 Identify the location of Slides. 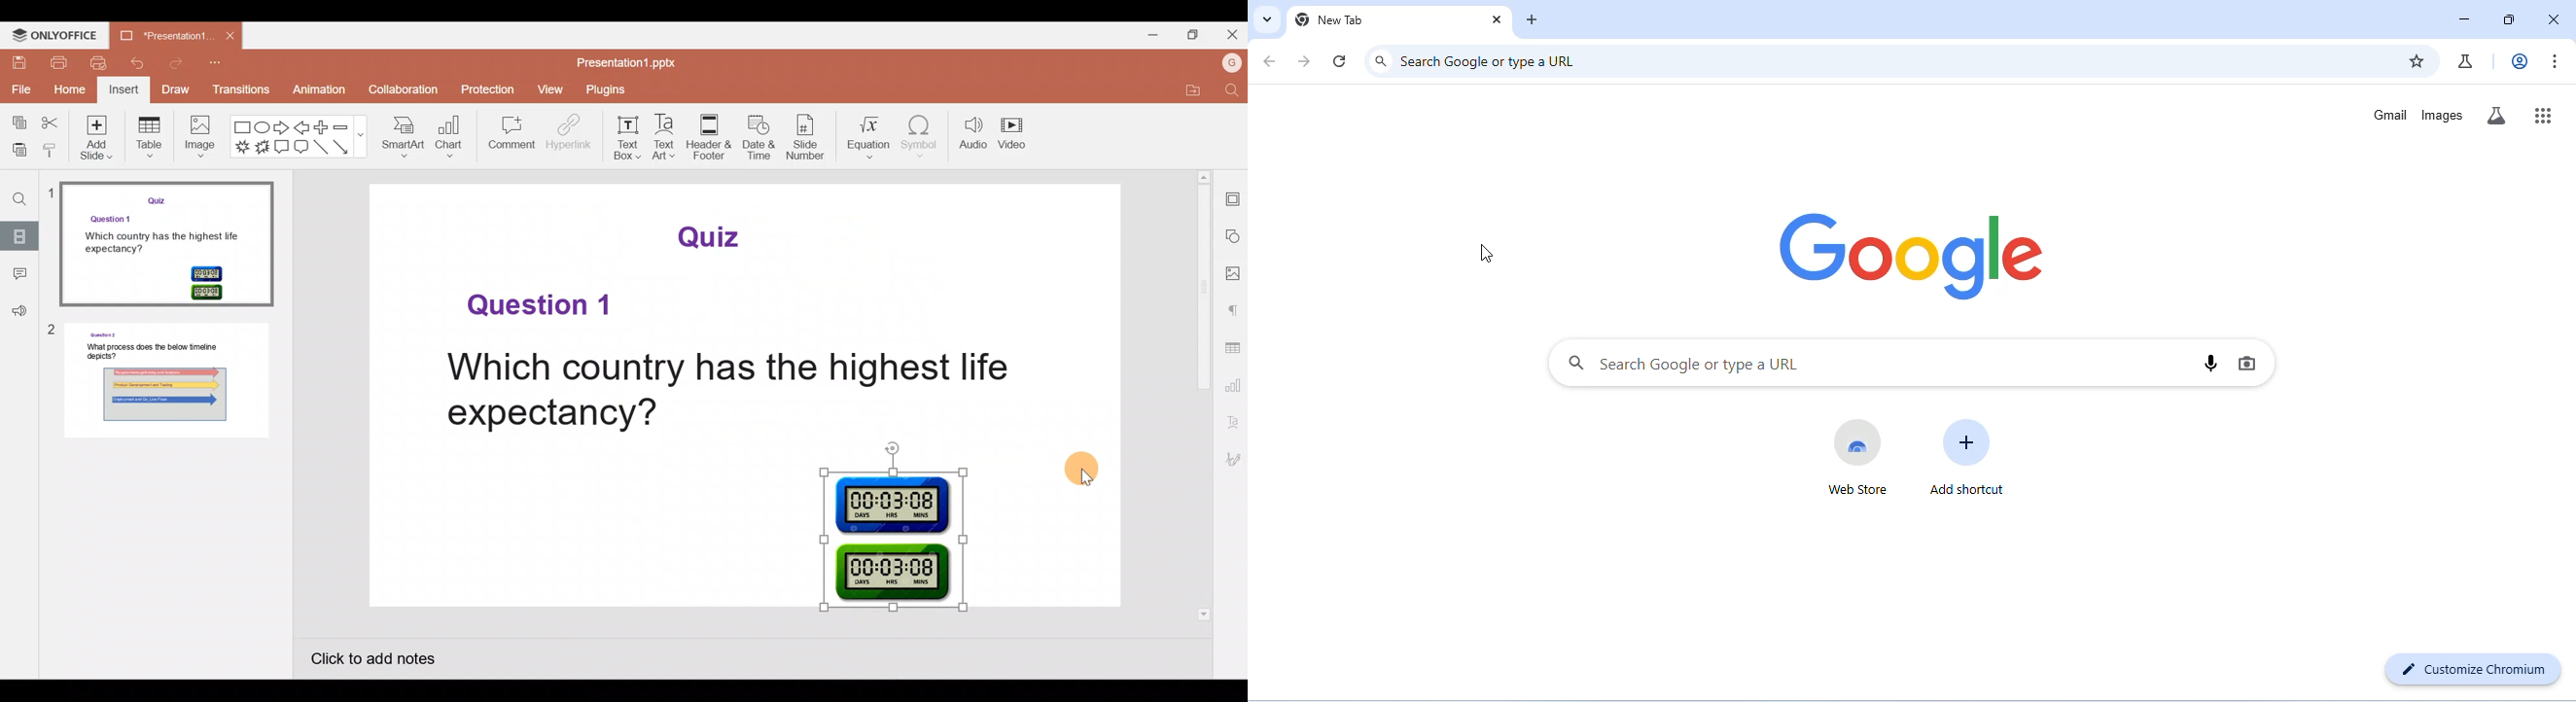
(21, 236).